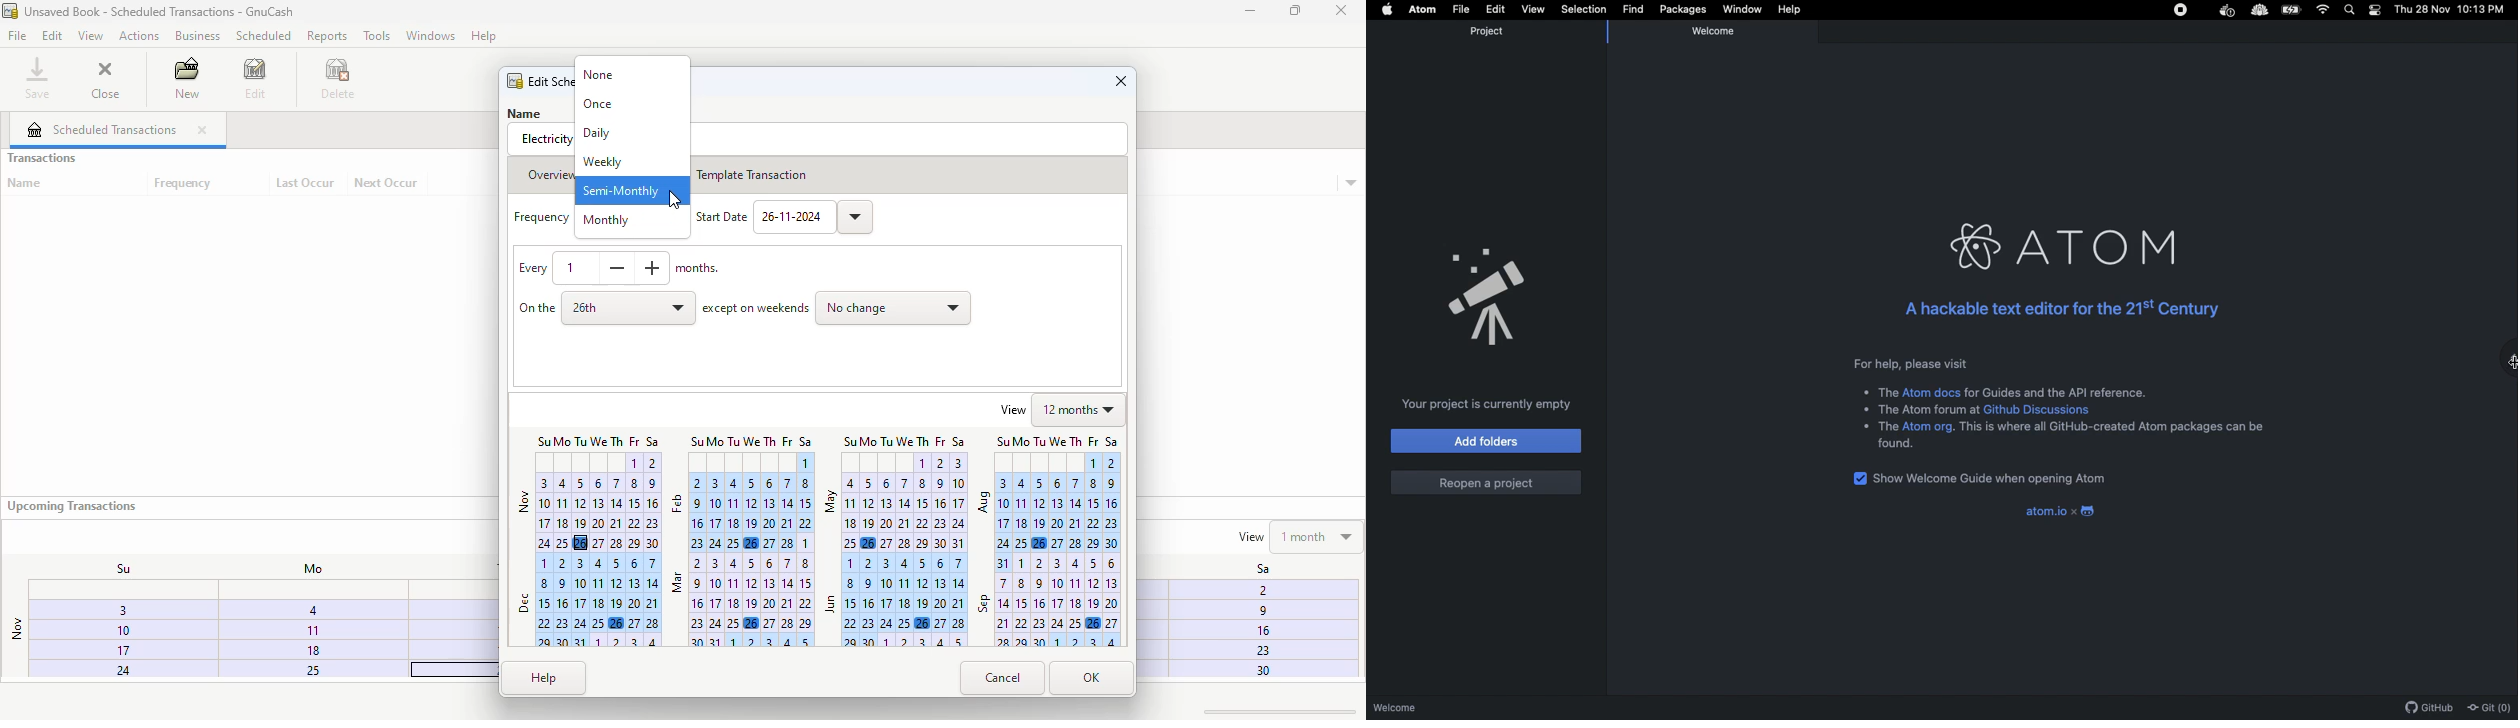 This screenshot has width=2520, height=728. I want to click on transaction details, so click(1351, 184).